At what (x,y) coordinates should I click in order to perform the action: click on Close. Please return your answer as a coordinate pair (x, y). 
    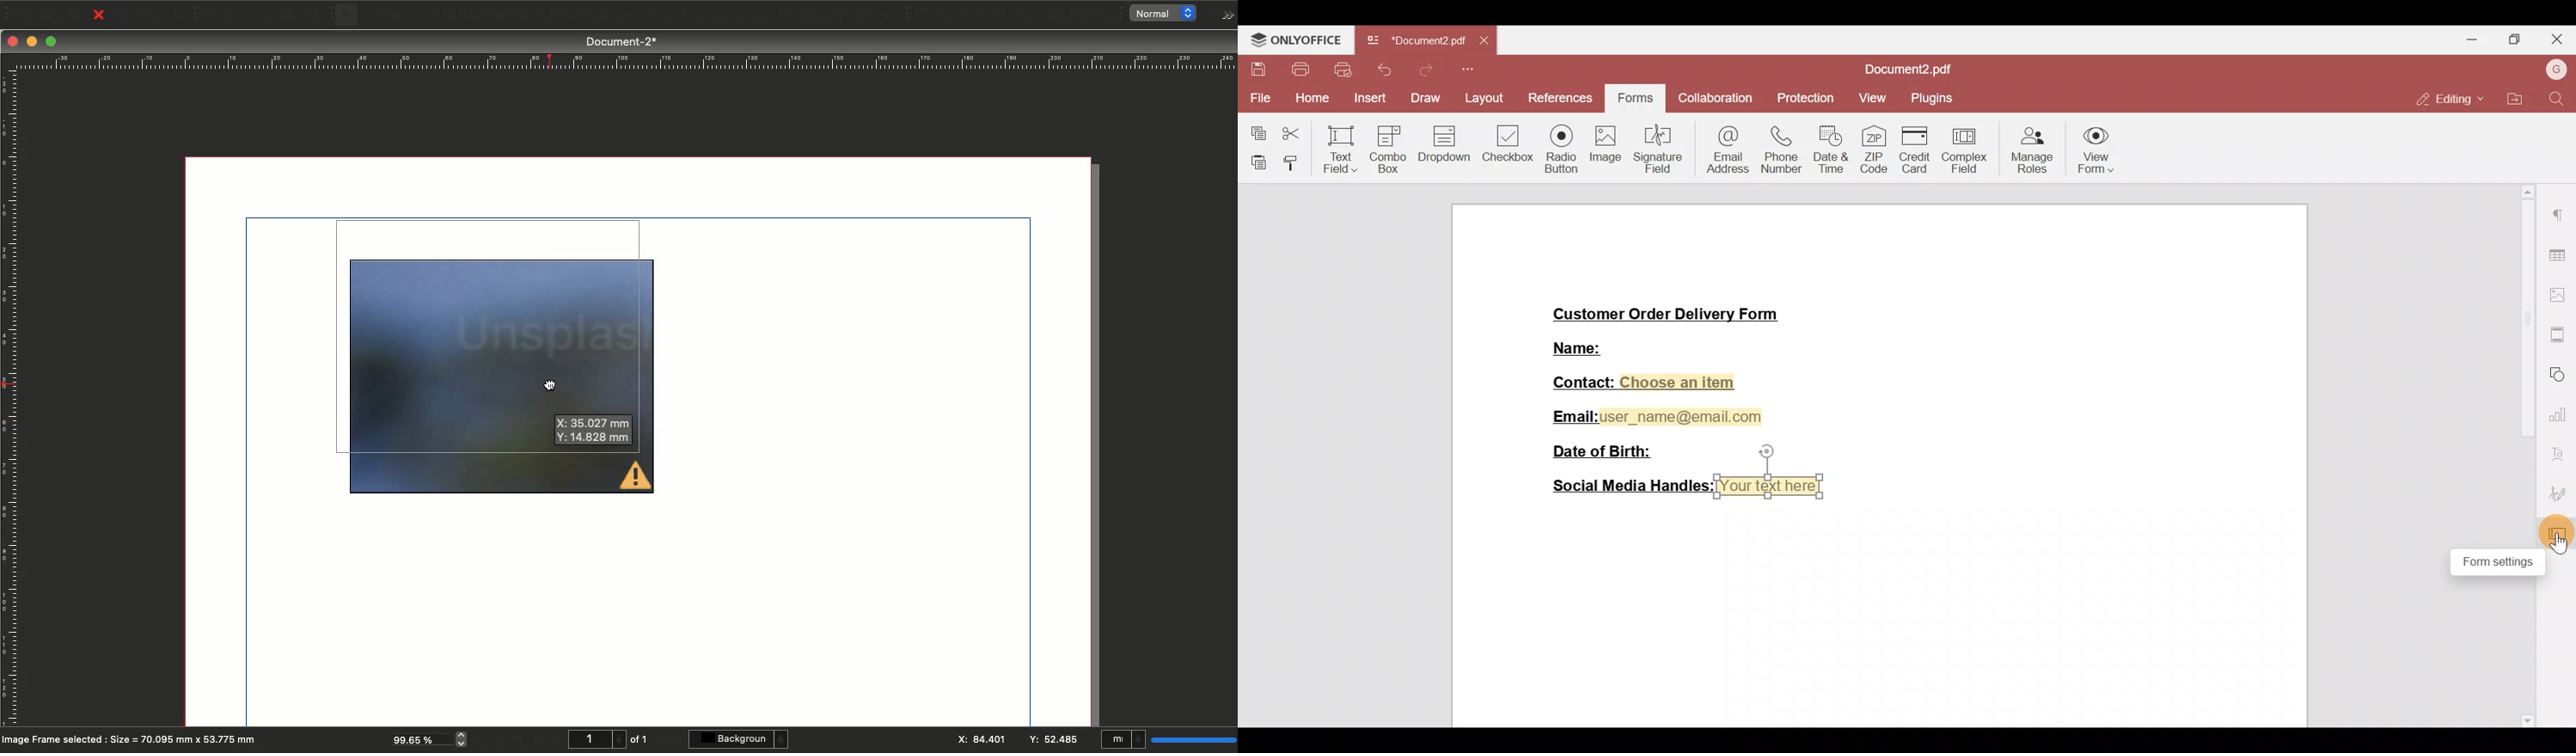
    Looking at the image, I should click on (13, 41).